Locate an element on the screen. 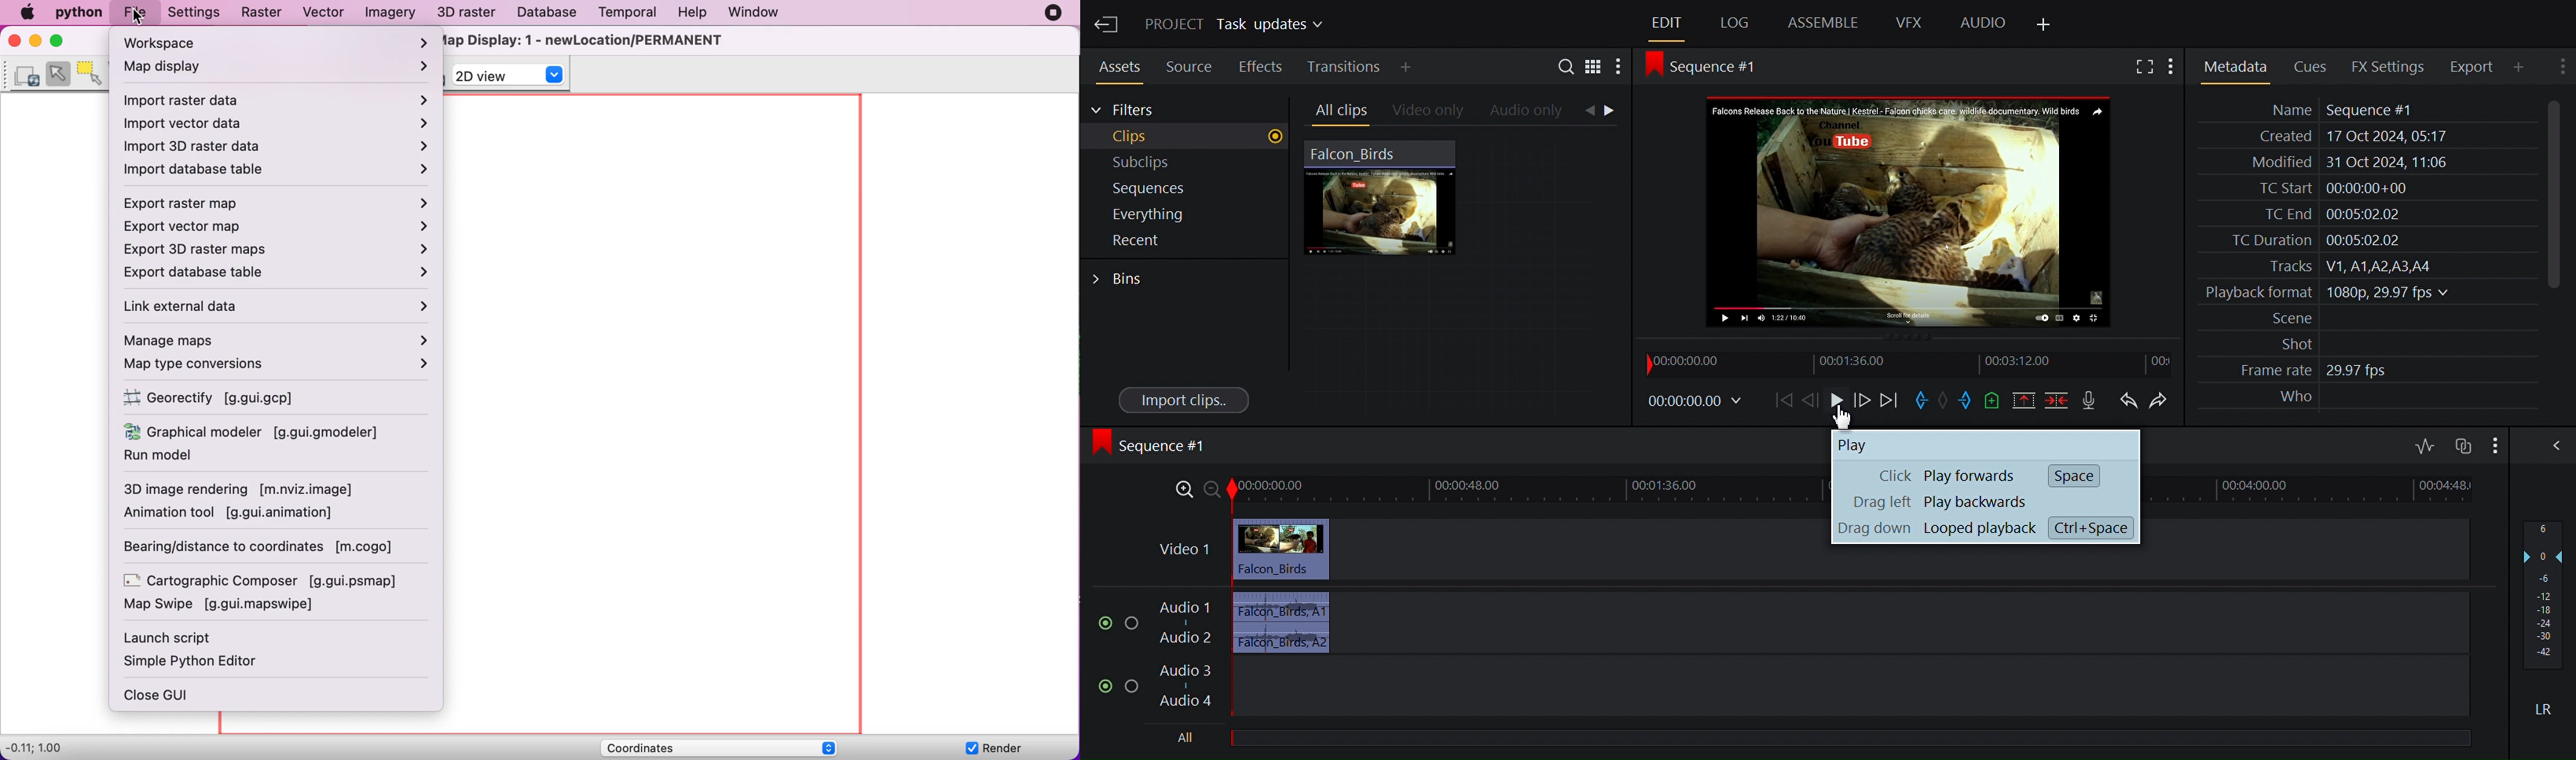  Metadata is located at coordinates (2235, 64).